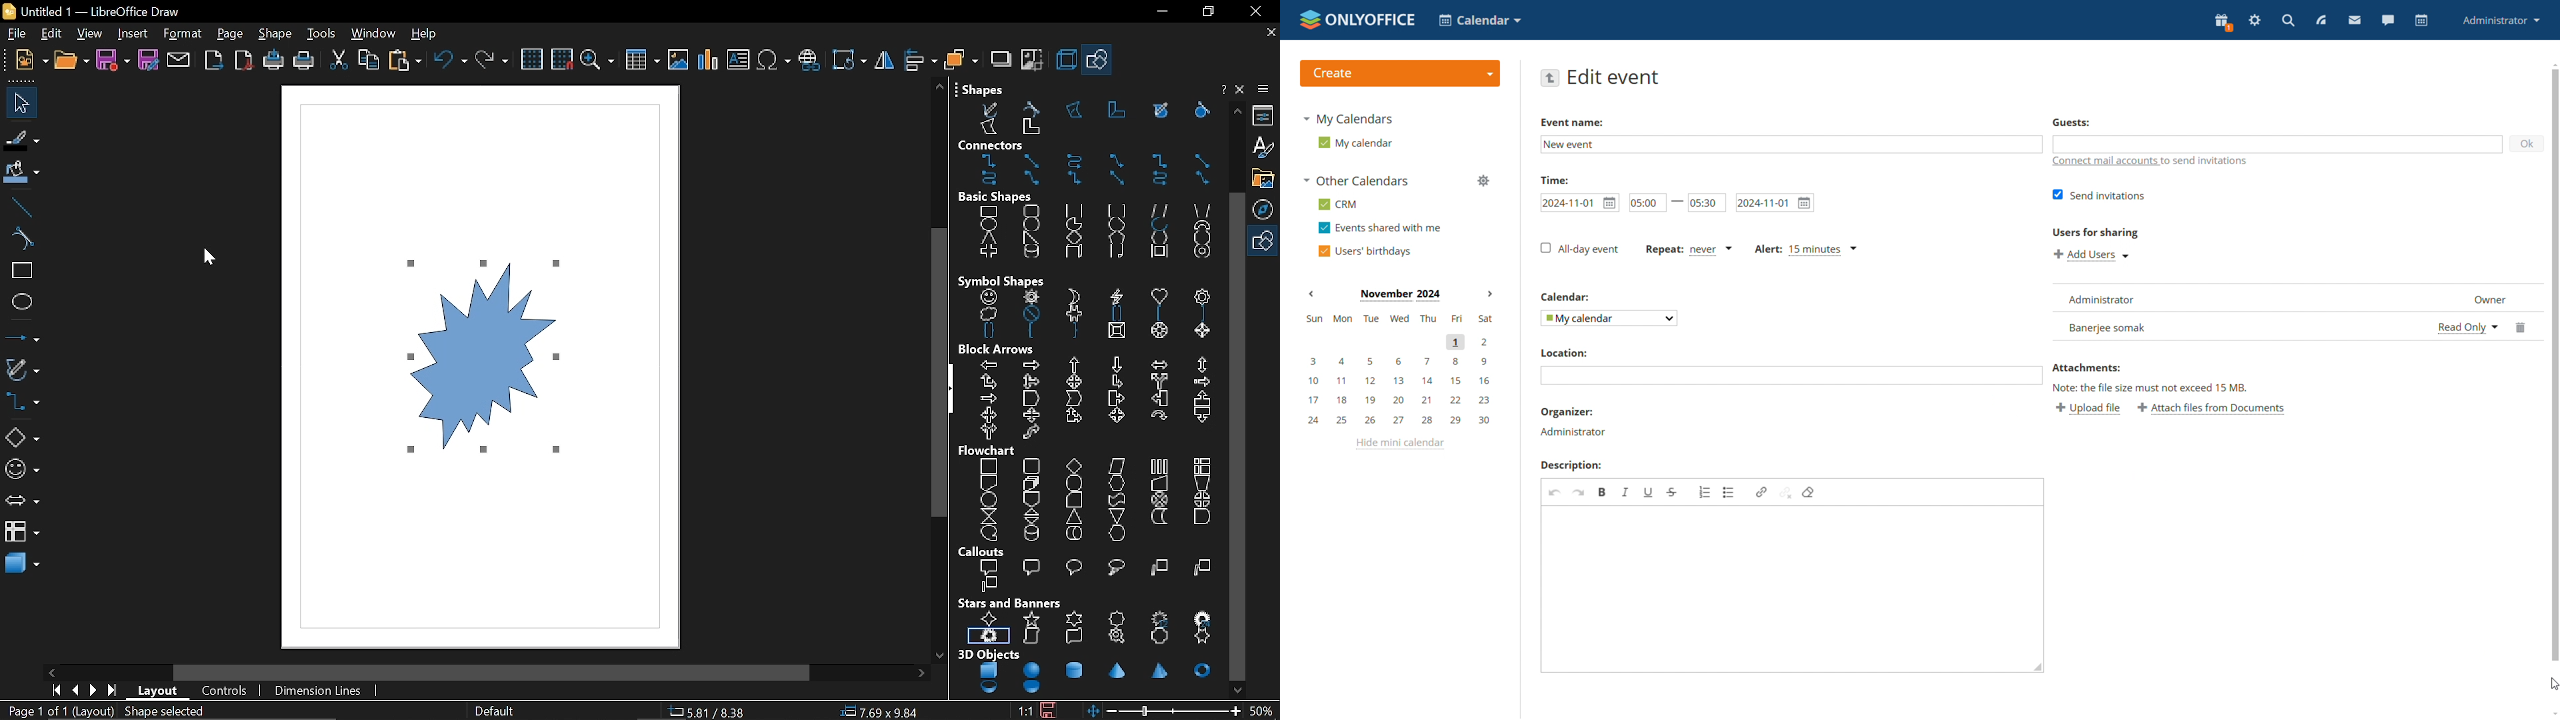 Image resolution: width=2576 pixels, height=728 pixels. I want to click on rectangle, so click(18, 271).